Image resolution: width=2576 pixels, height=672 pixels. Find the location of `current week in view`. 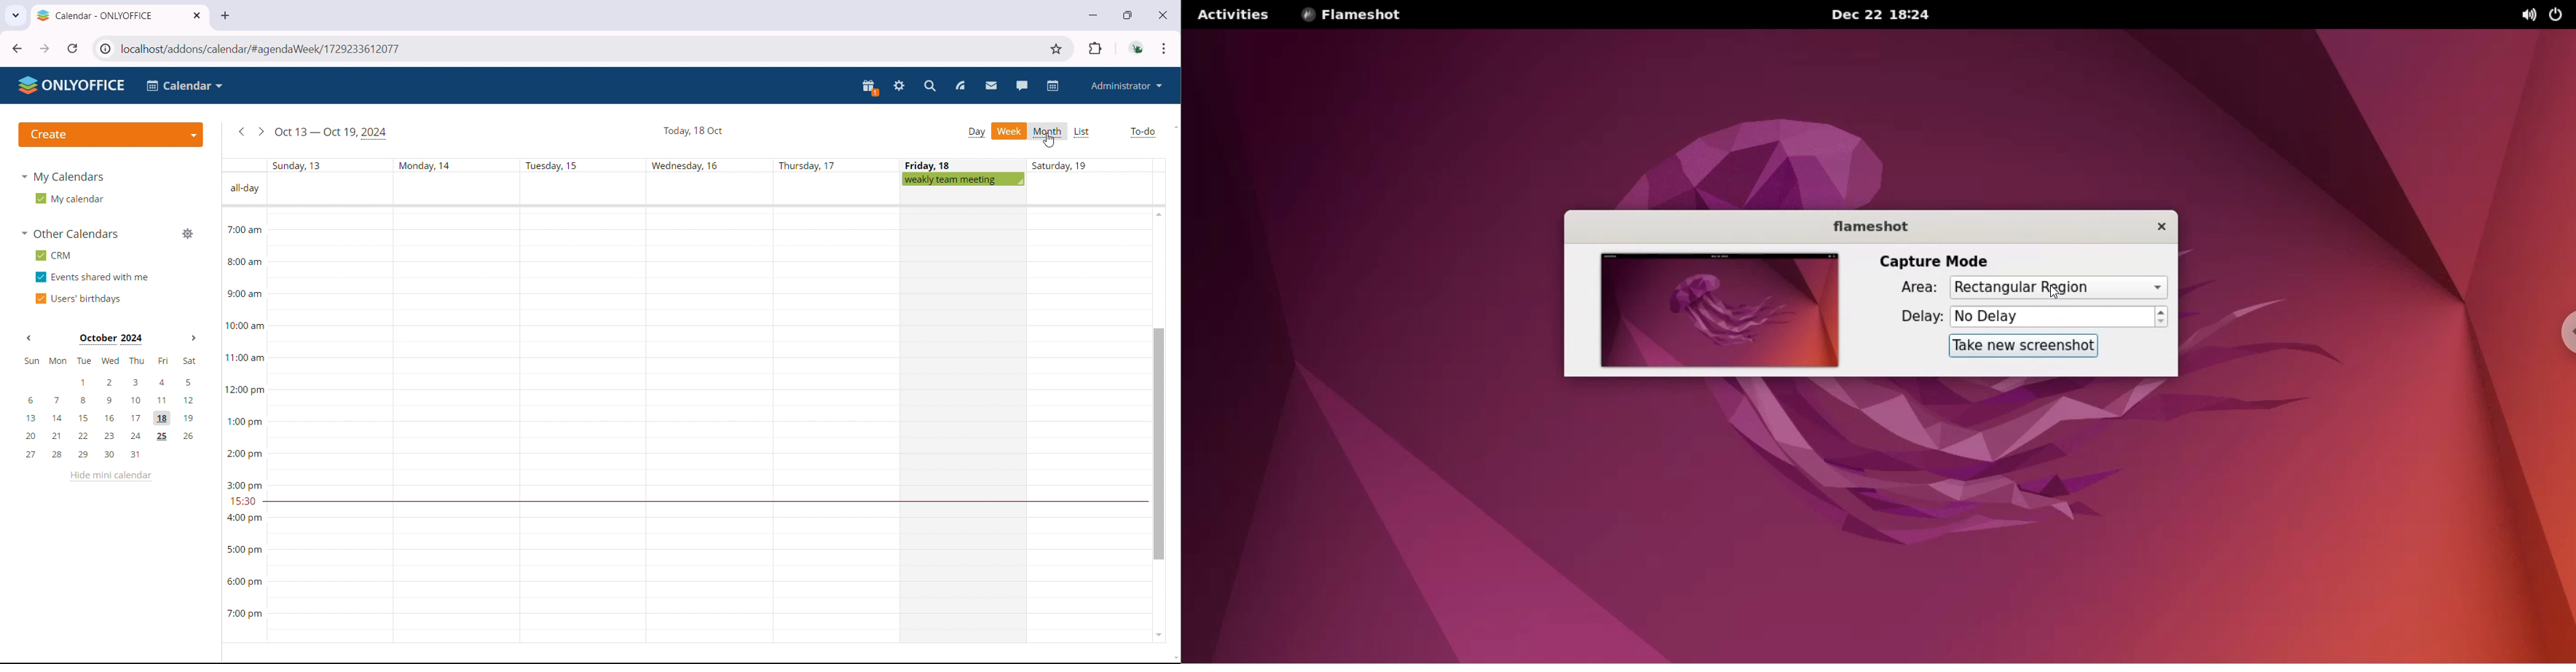

current week in view is located at coordinates (331, 133).